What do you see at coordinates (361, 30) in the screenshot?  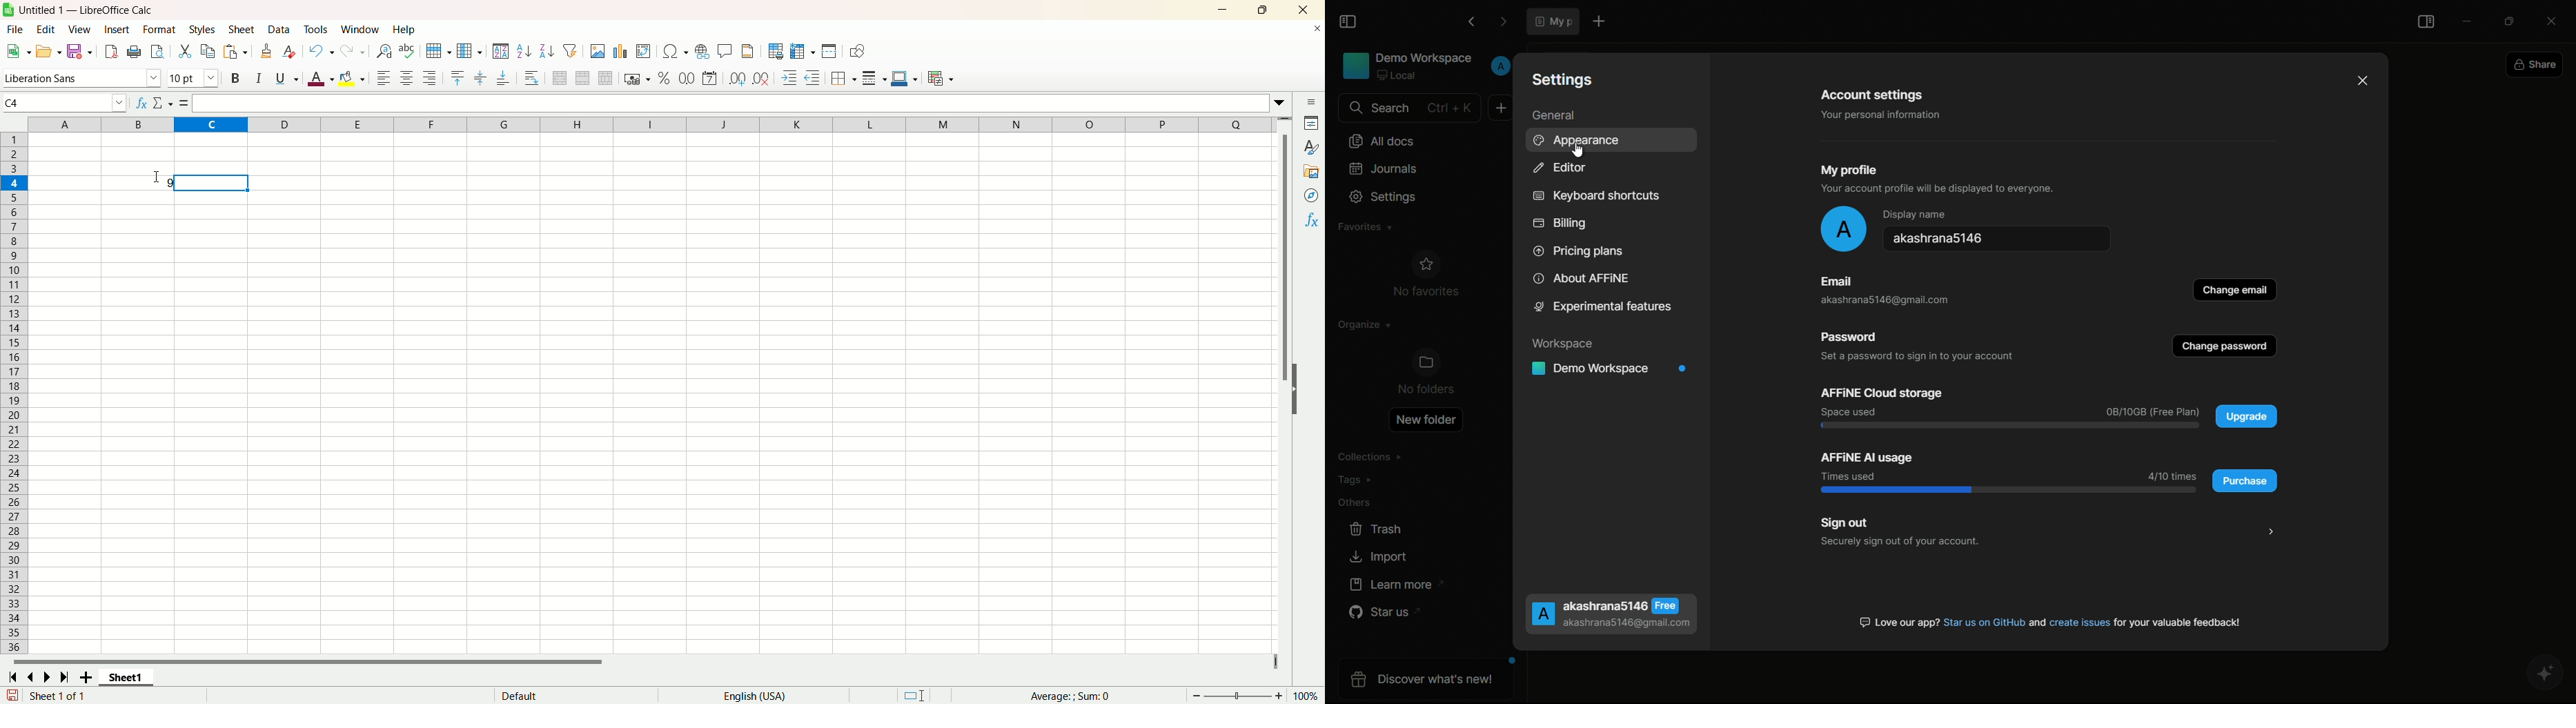 I see `window` at bounding box center [361, 30].